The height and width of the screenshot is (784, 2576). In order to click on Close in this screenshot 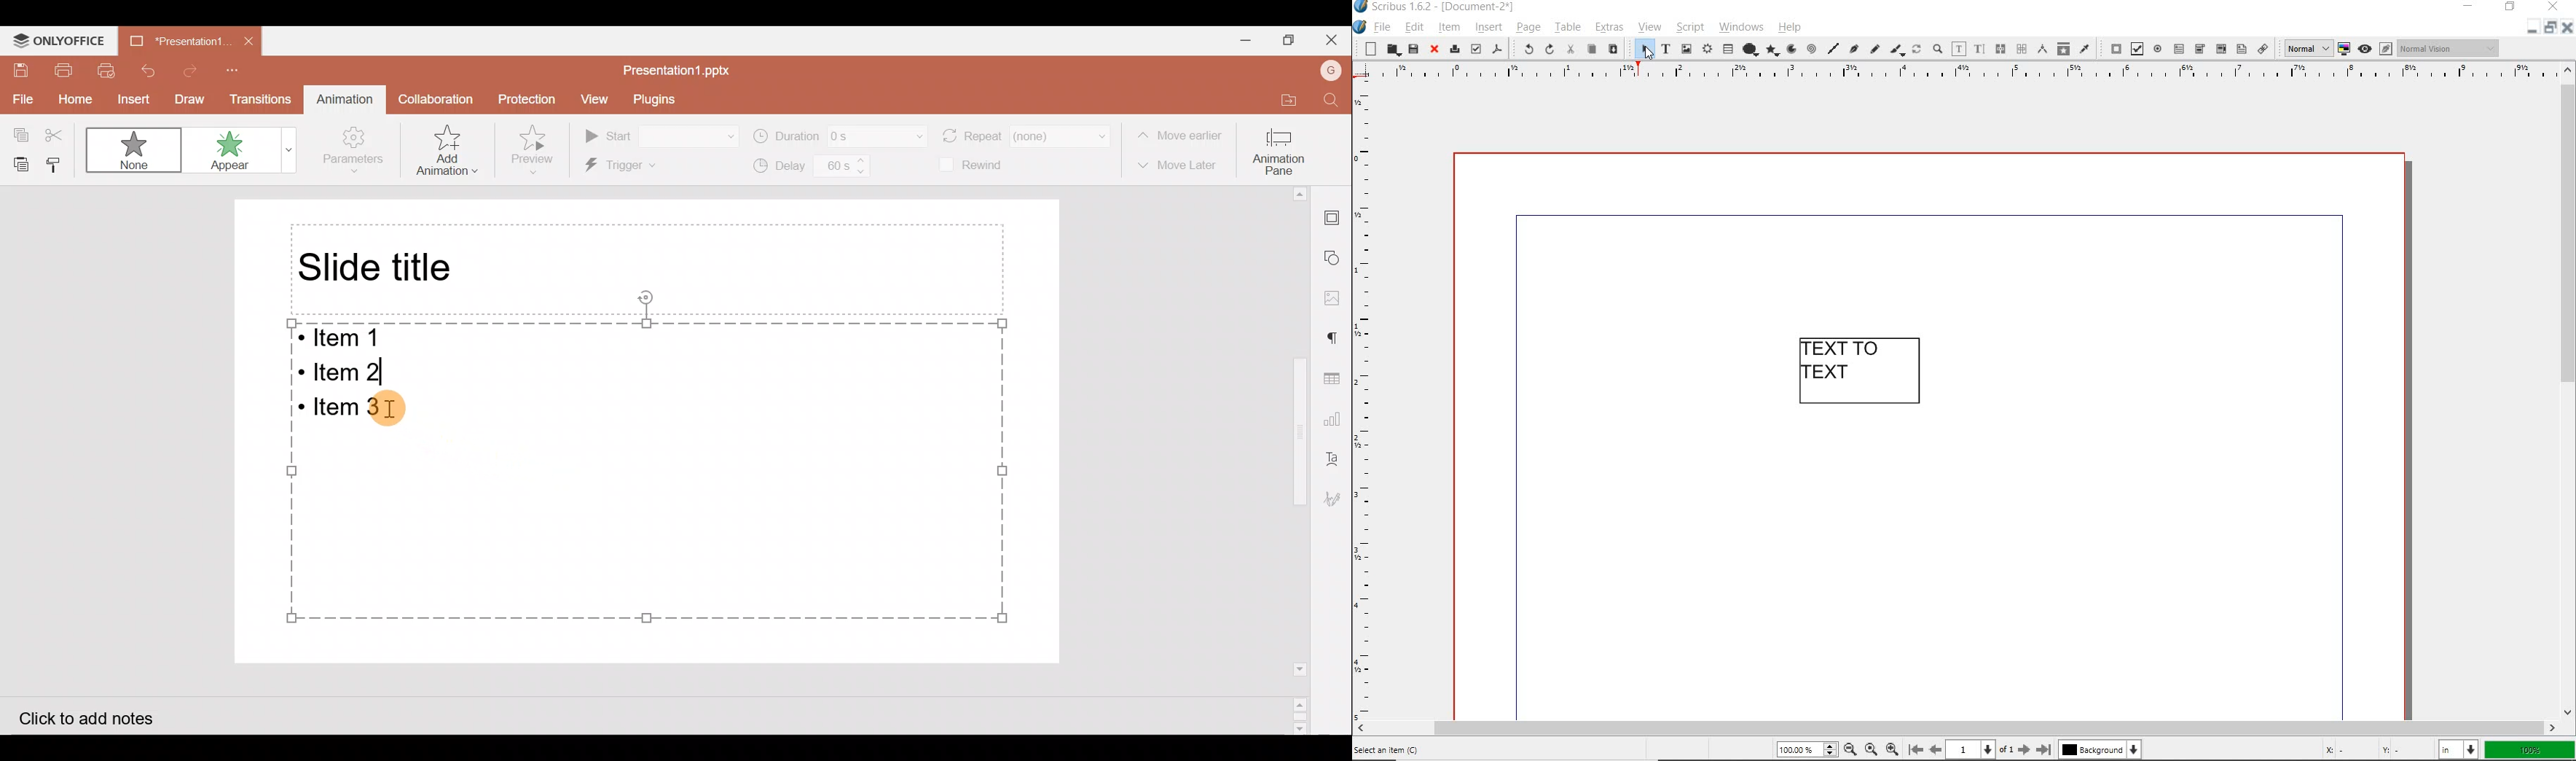, I will do `click(1336, 39)`.